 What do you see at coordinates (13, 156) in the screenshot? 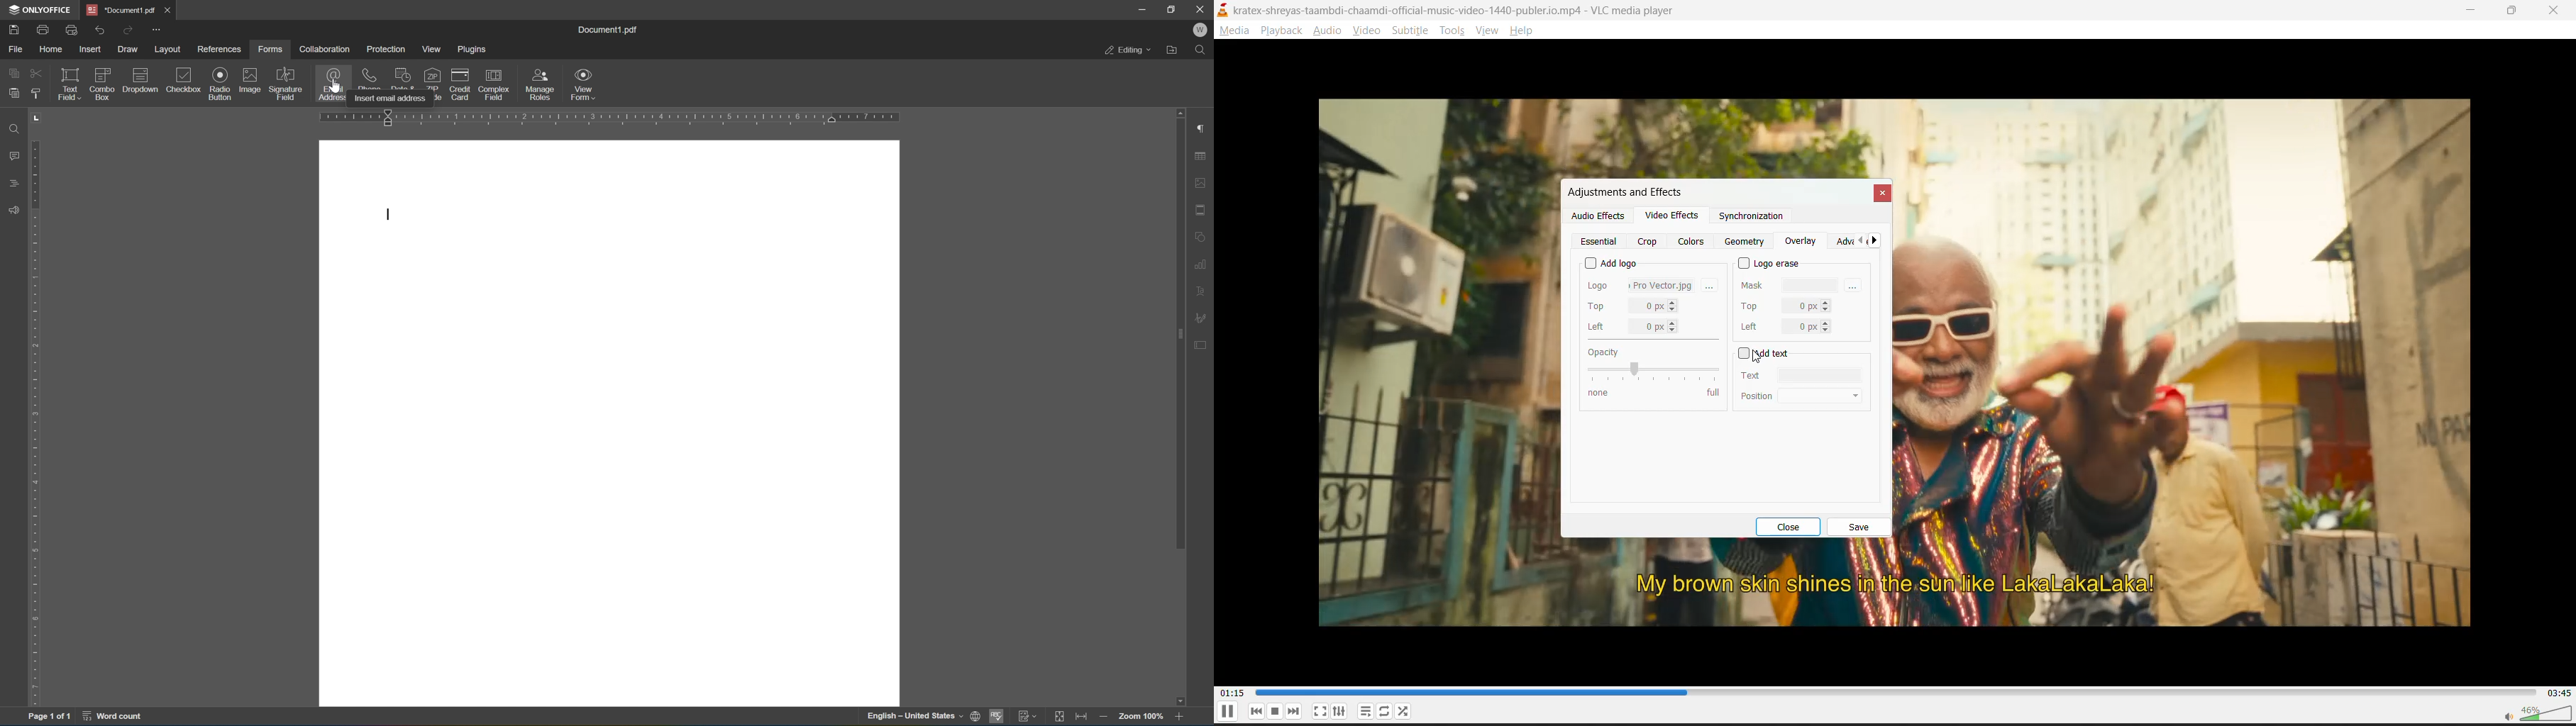
I see `comments` at bounding box center [13, 156].